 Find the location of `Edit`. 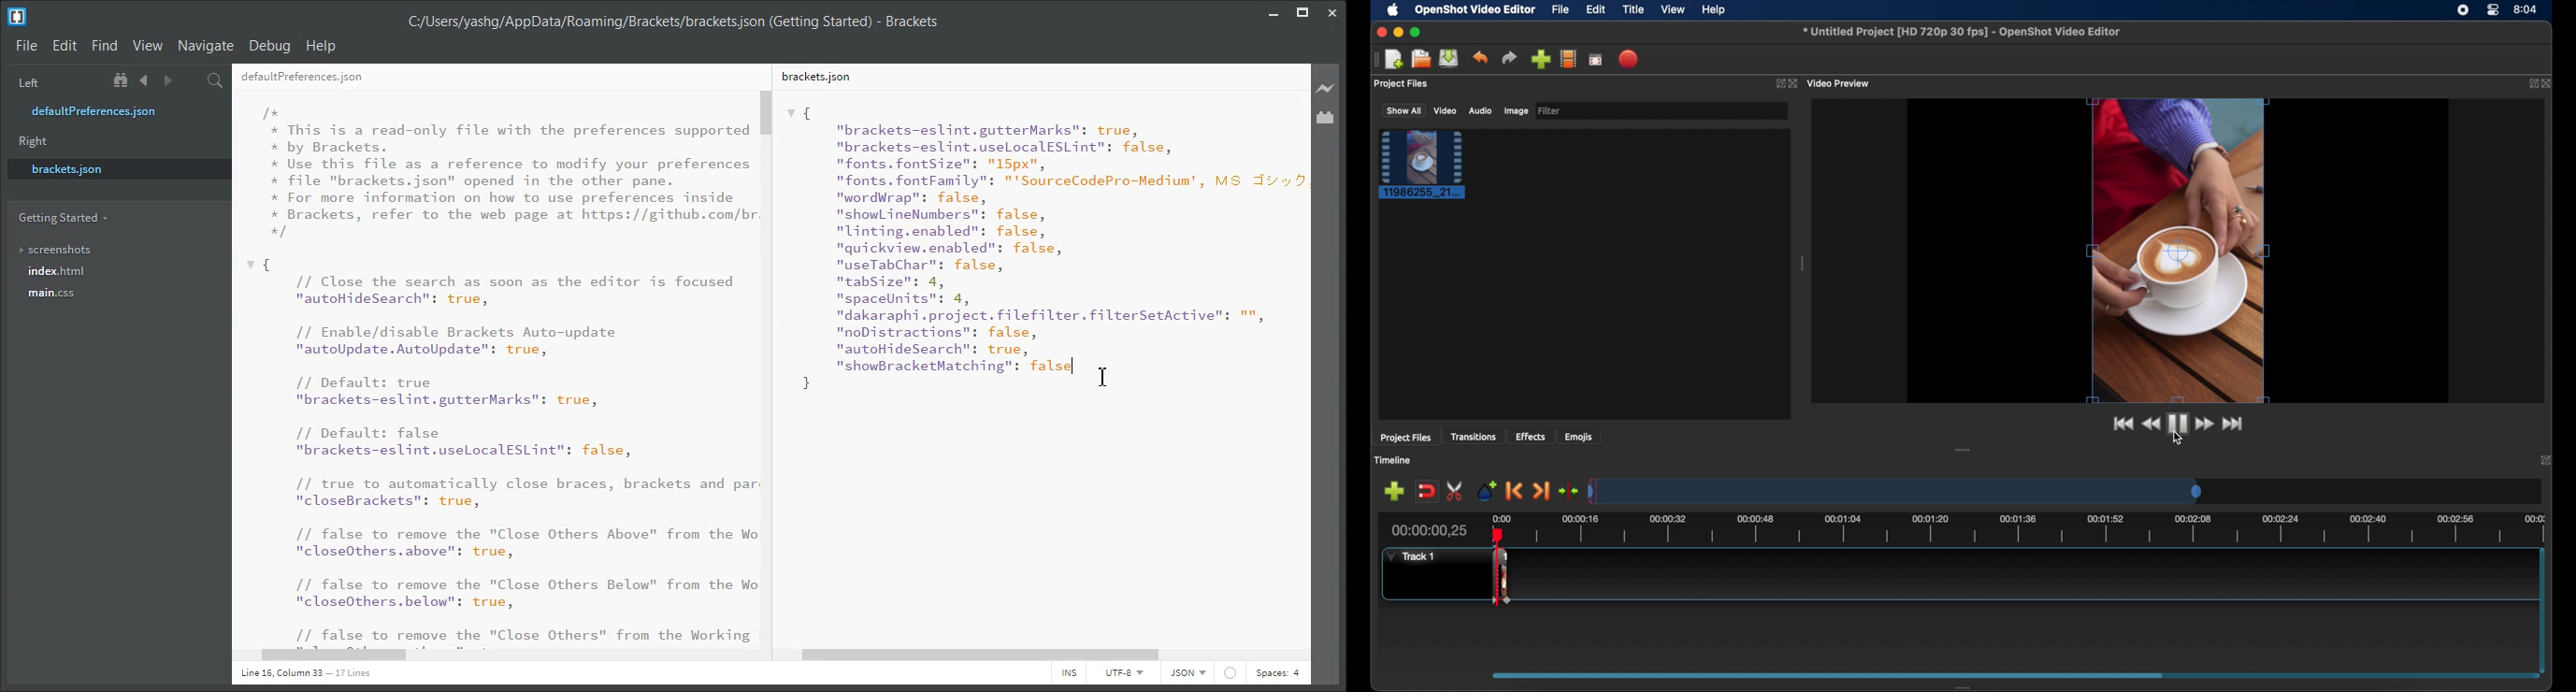

Edit is located at coordinates (65, 46).